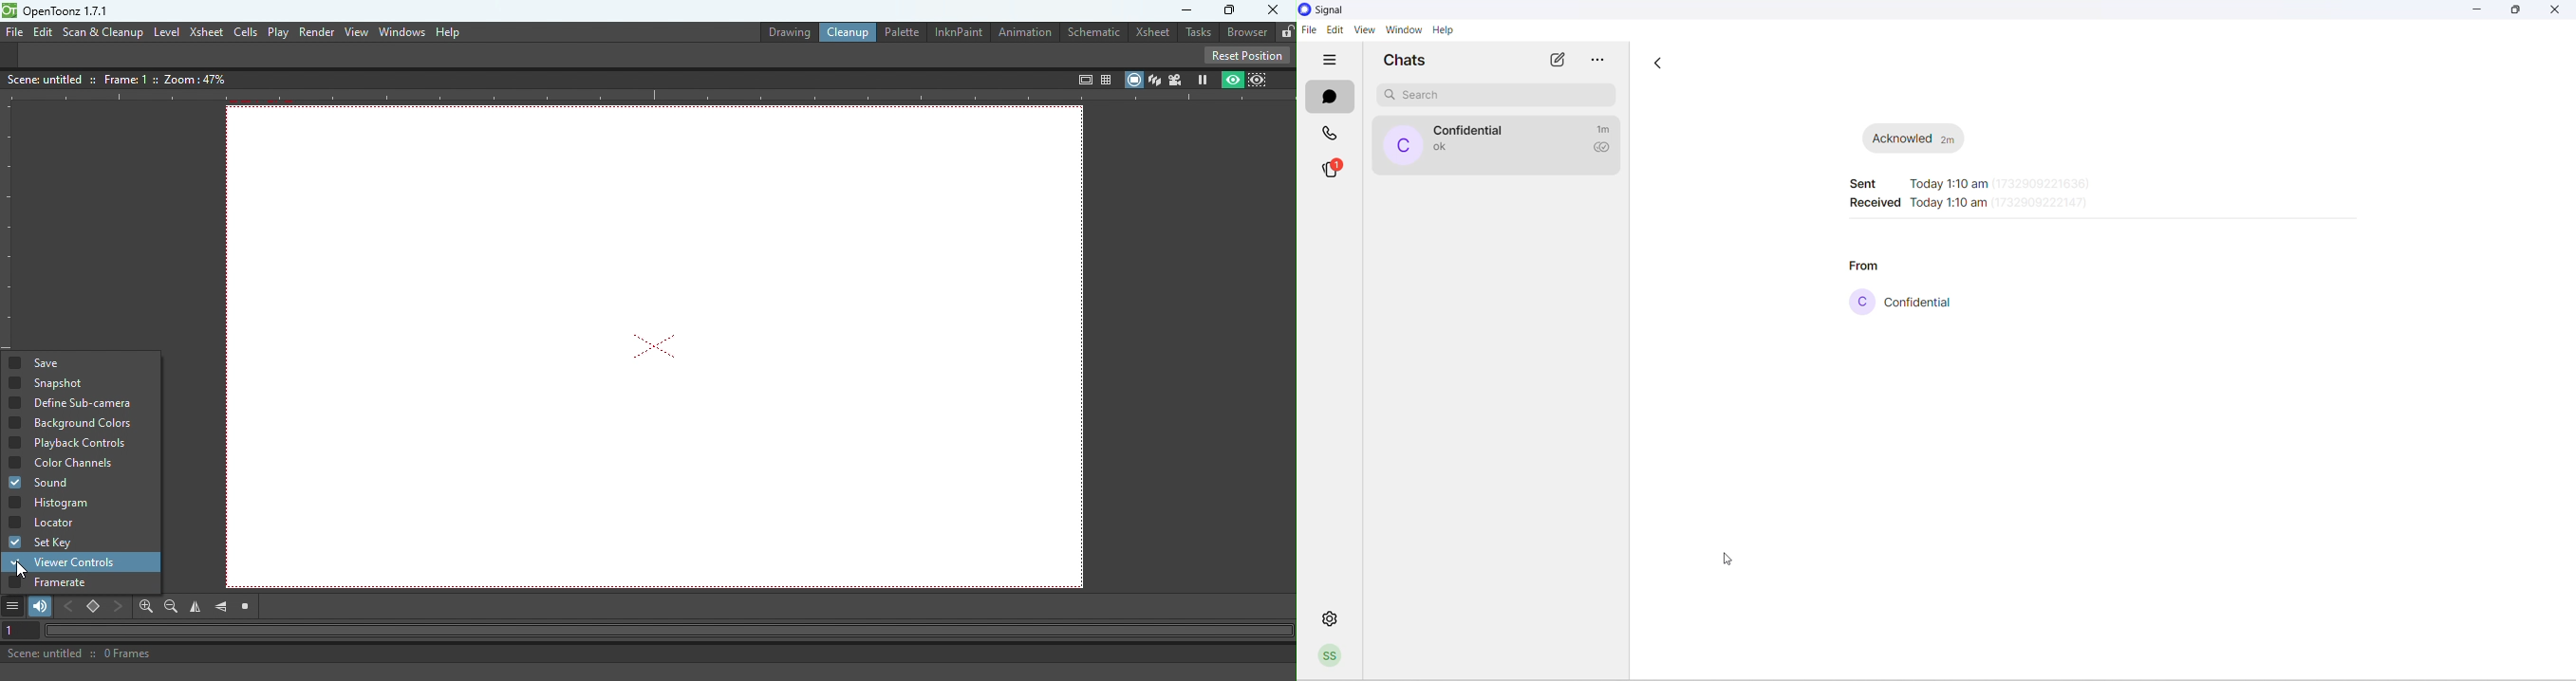  What do you see at coordinates (34, 362) in the screenshot?
I see `Save` at bounding box center [34, 362].